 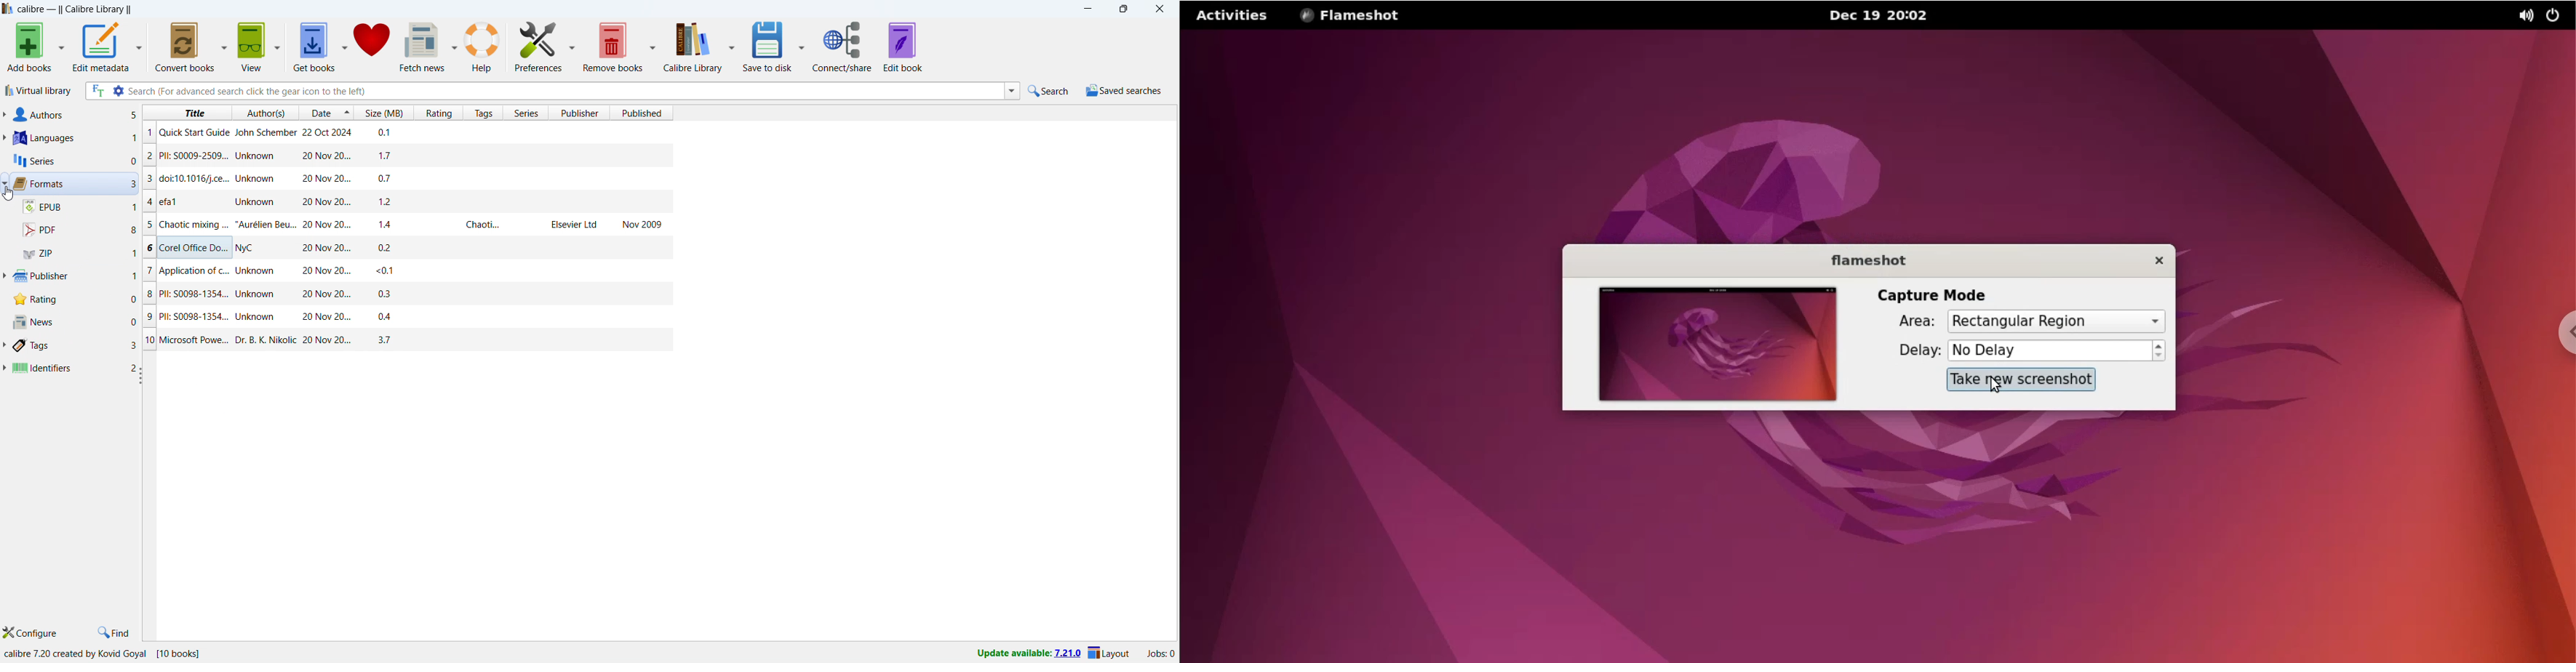 What do you see at coordinates (74, 138) in the screenshot?
I see `languages` at bounding box center [74, 138].